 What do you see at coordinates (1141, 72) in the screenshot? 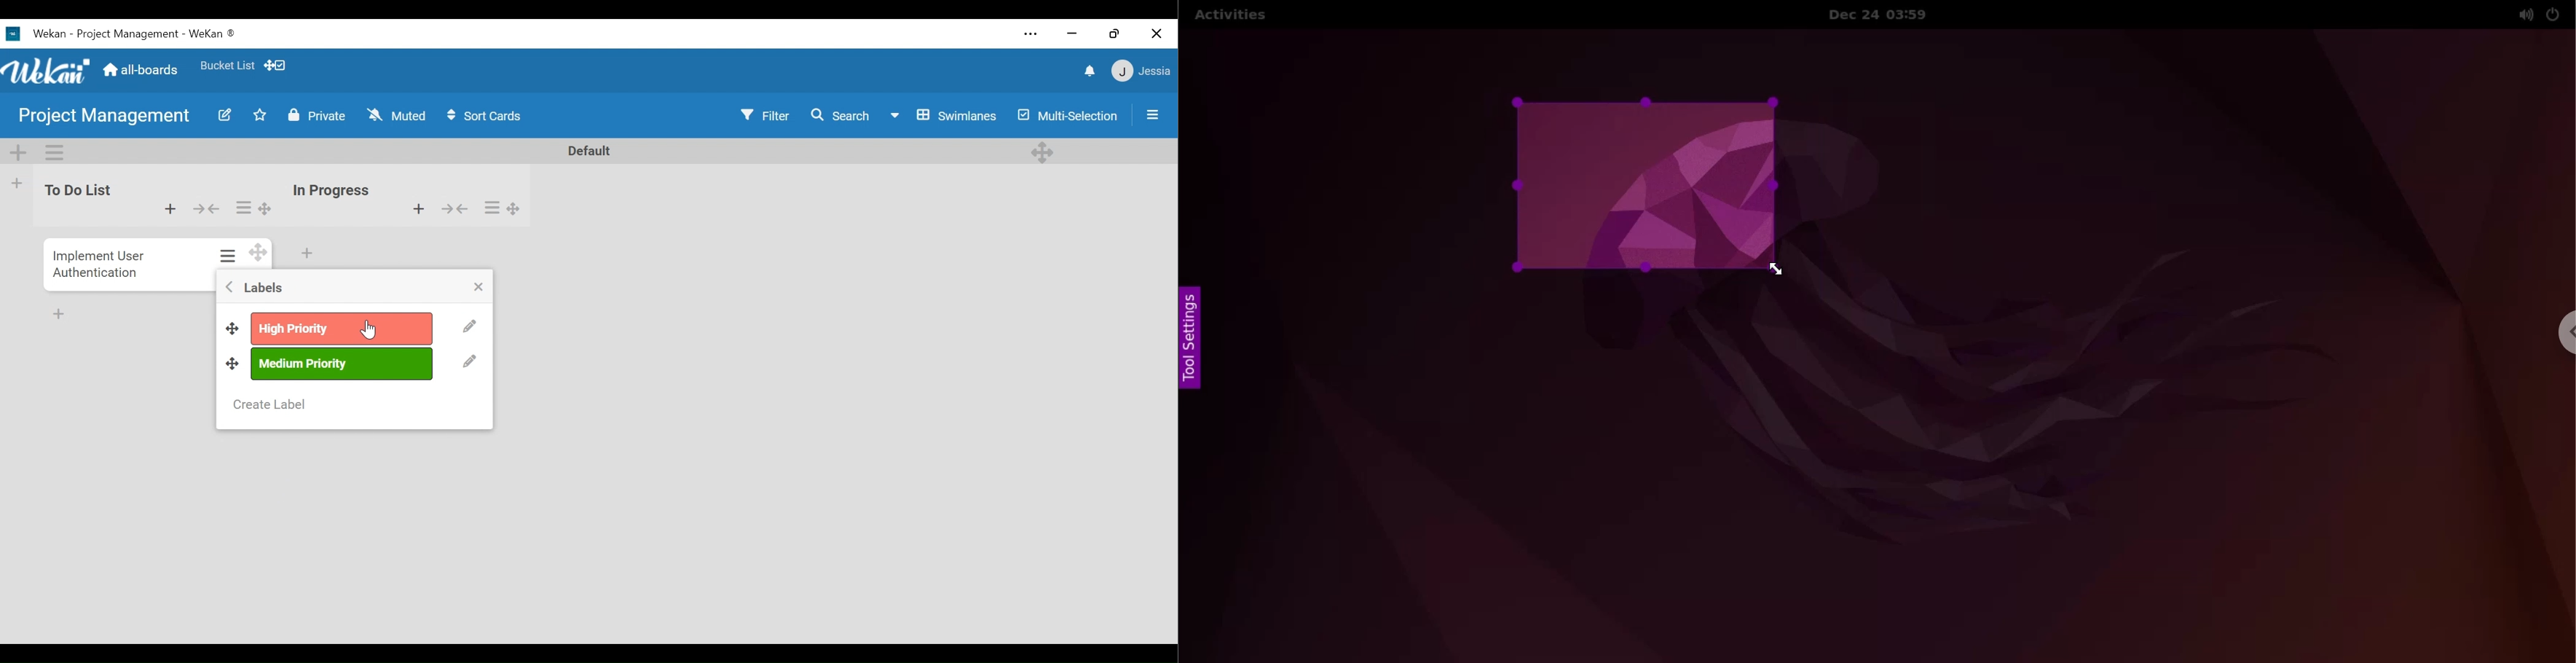
I see `member settings` at bounding box center [1141, 72].